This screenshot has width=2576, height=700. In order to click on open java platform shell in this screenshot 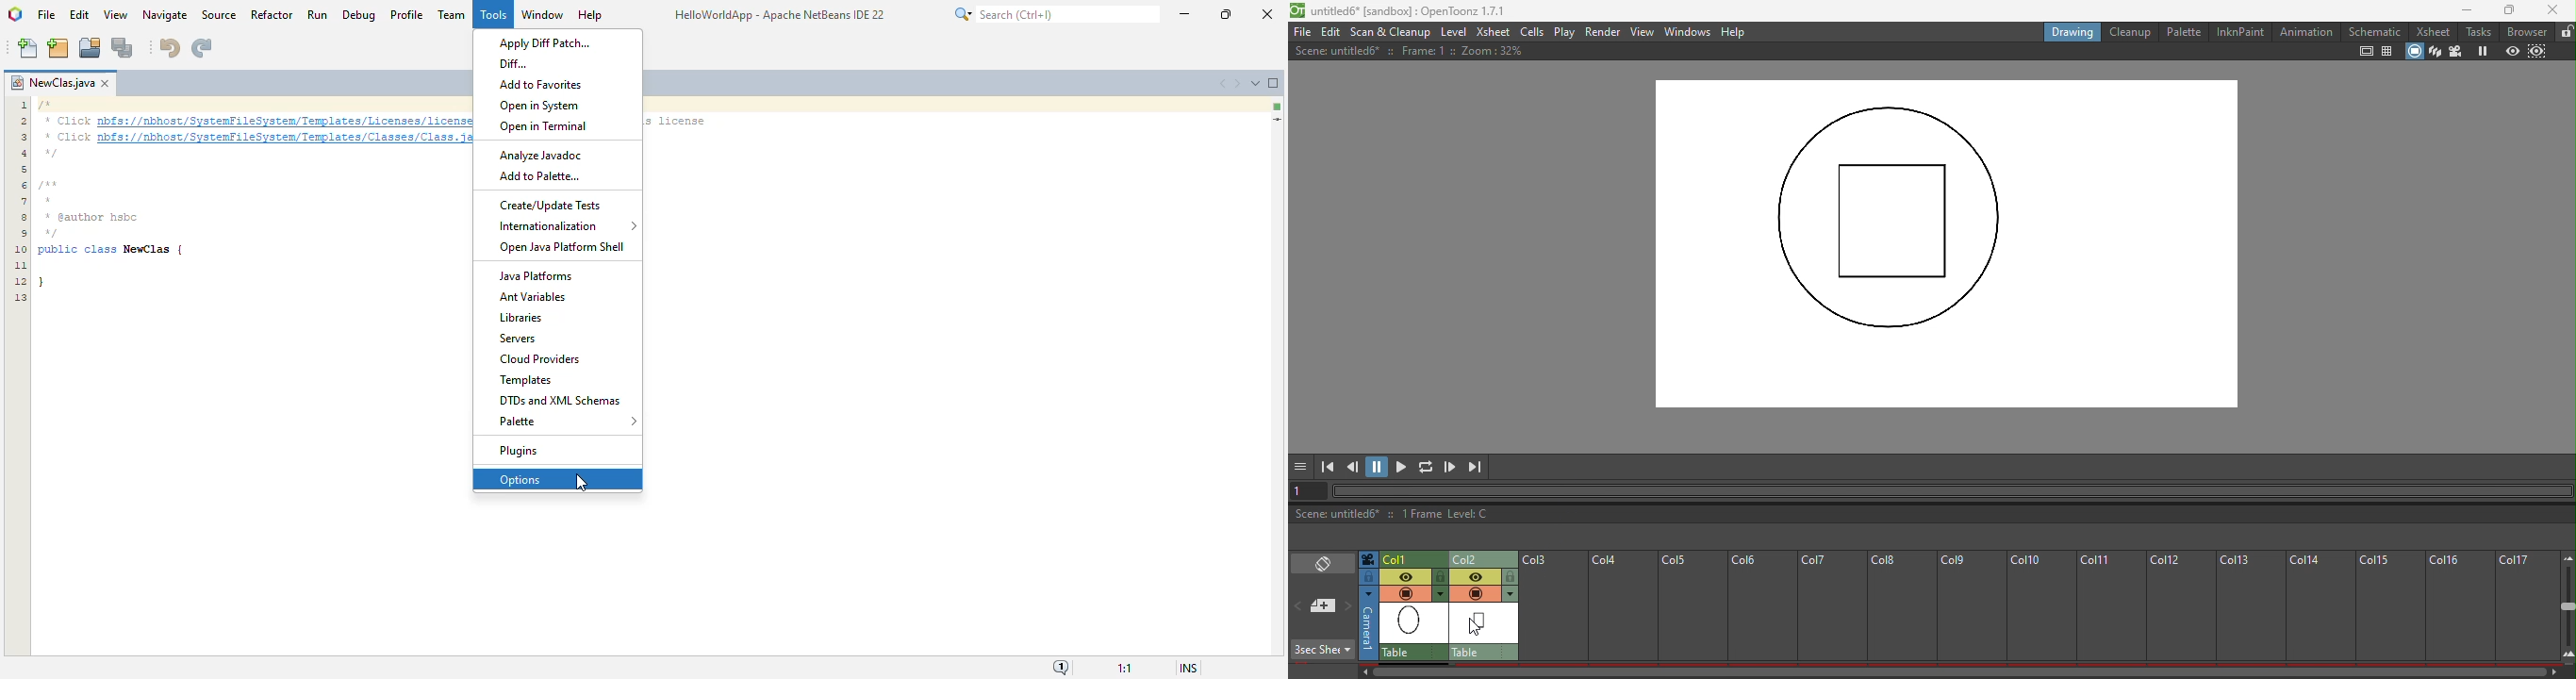, I will do `click(564, 248)`.